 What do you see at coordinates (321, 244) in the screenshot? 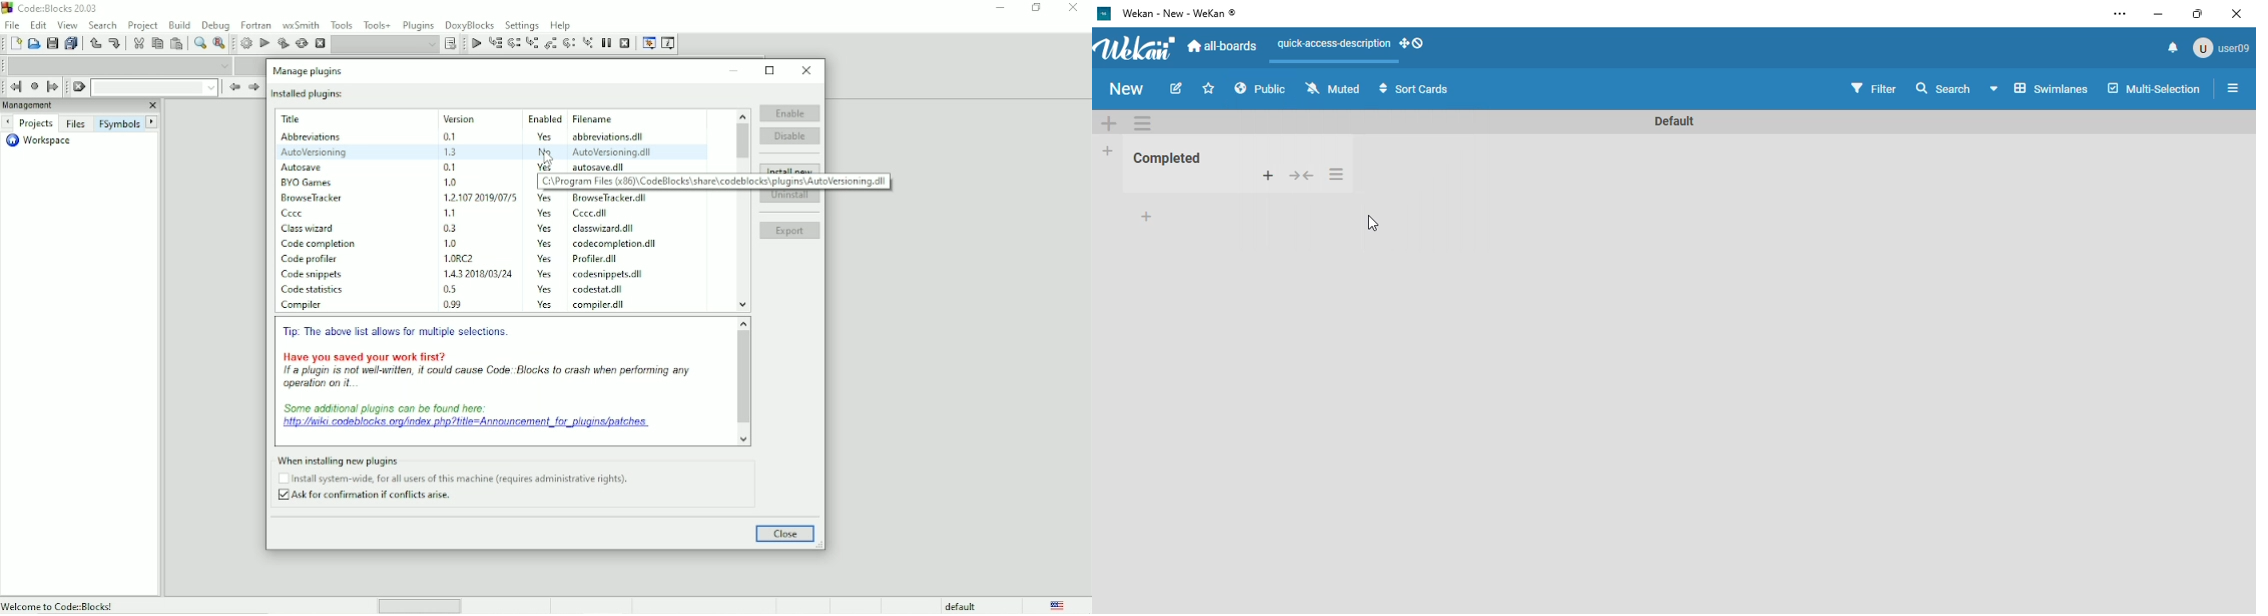
I see `plugin` at bounding box center [321, 244].